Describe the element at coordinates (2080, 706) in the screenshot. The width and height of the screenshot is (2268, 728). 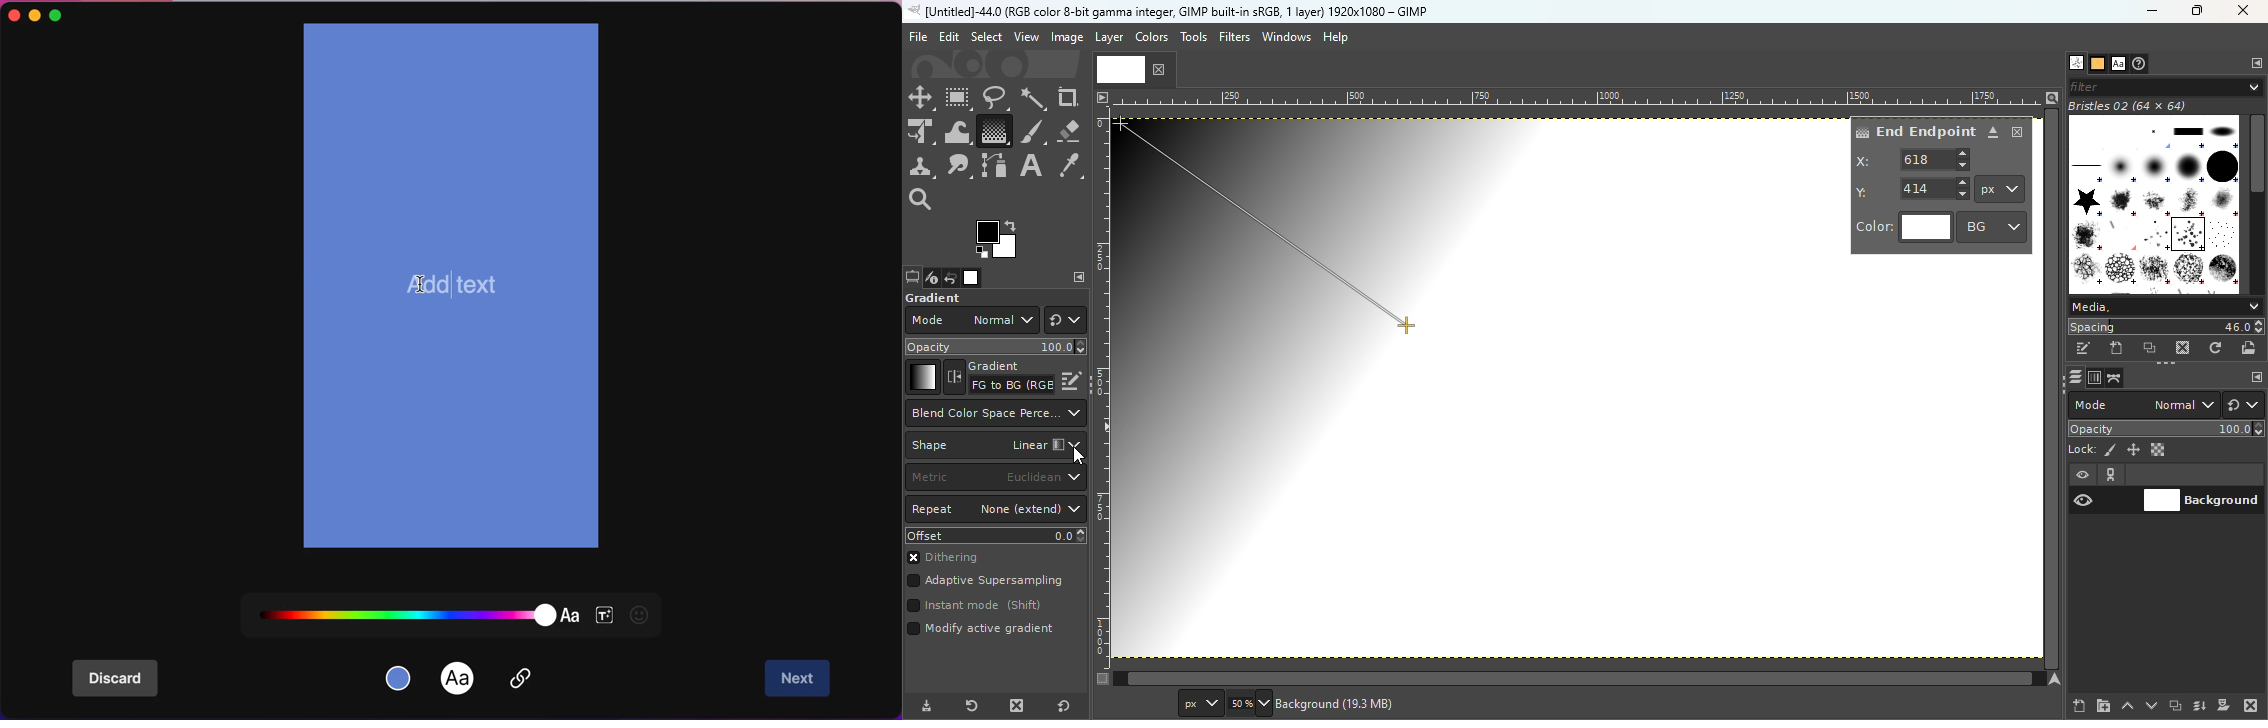
I see `Create a new layer and add it to the image` at that location.